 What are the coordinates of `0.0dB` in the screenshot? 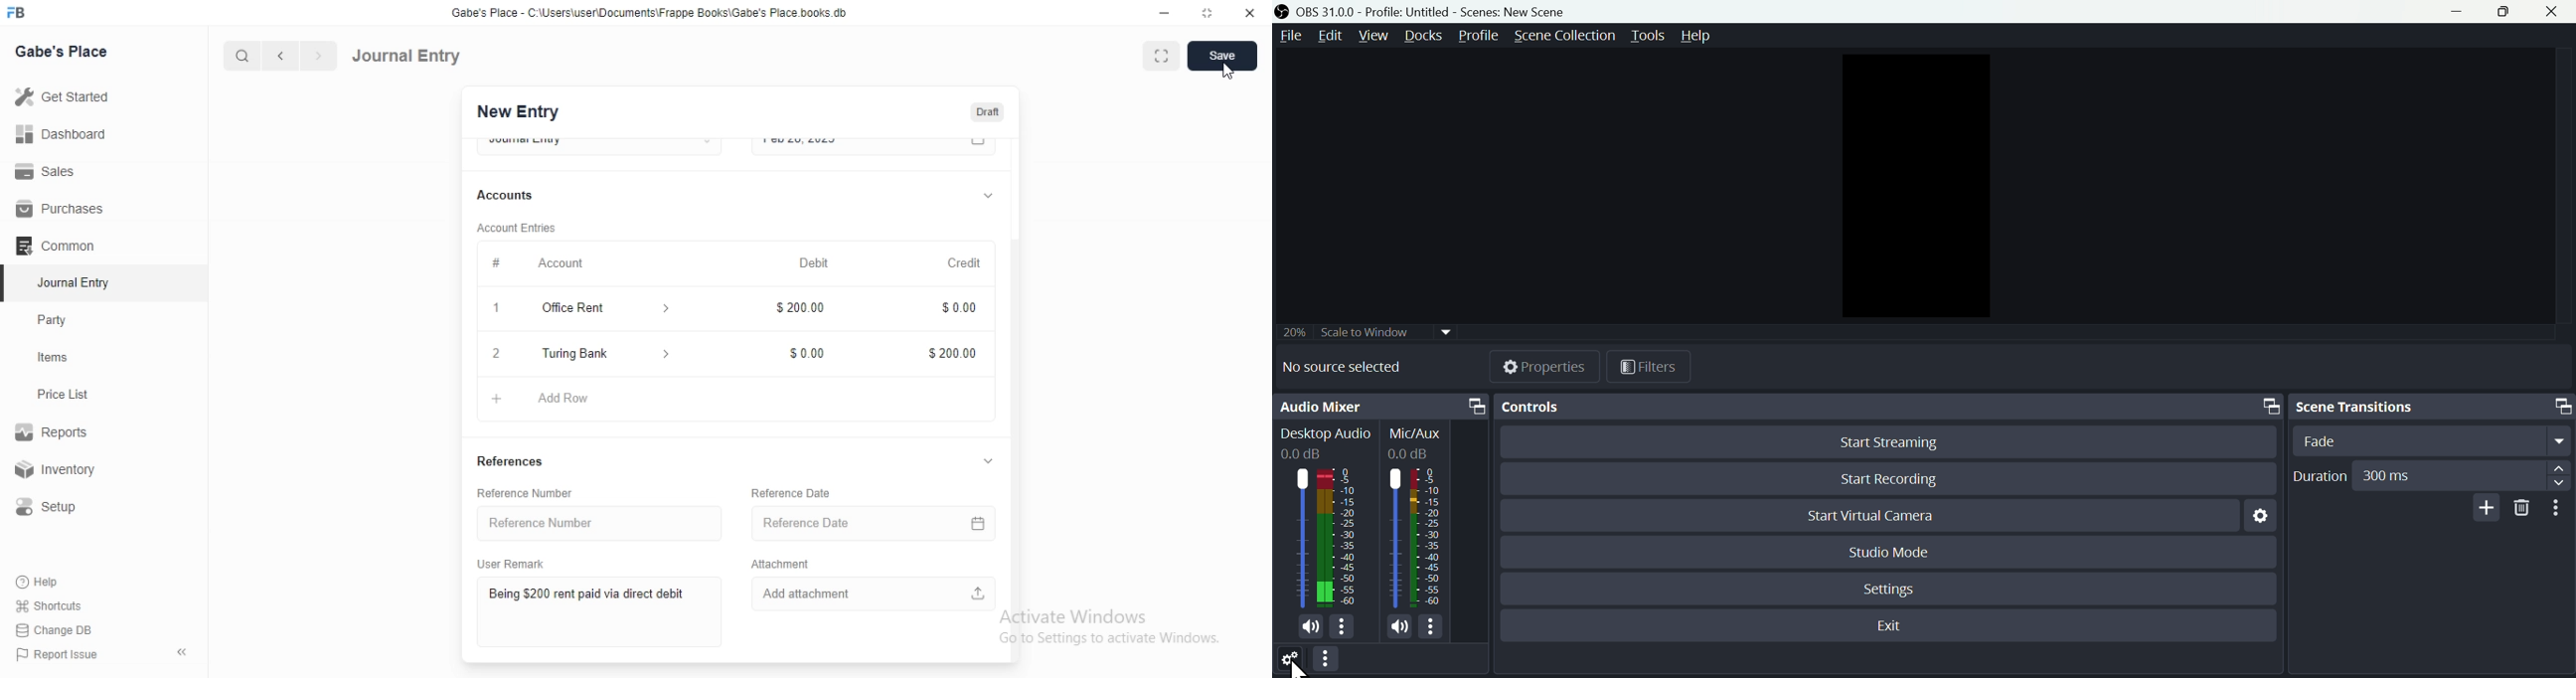 It's located at (1415, 454).